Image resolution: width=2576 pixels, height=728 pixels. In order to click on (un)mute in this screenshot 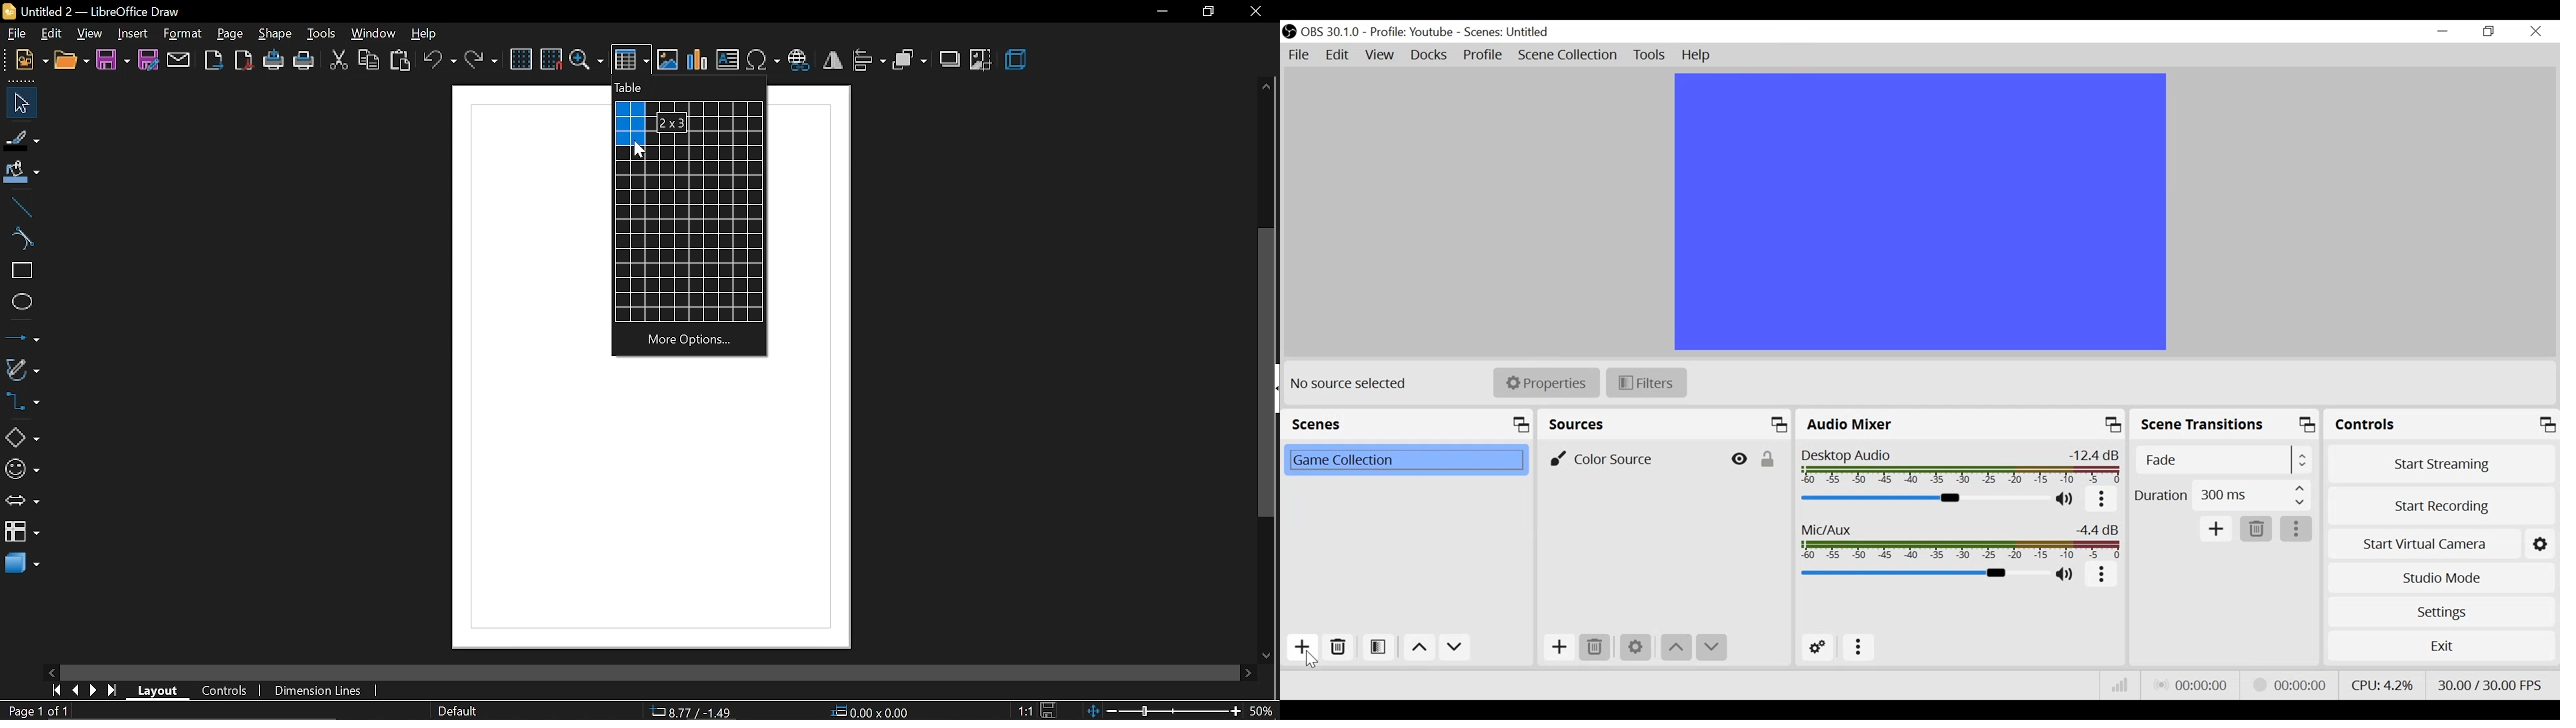, I will do `click(2065, 576)`.